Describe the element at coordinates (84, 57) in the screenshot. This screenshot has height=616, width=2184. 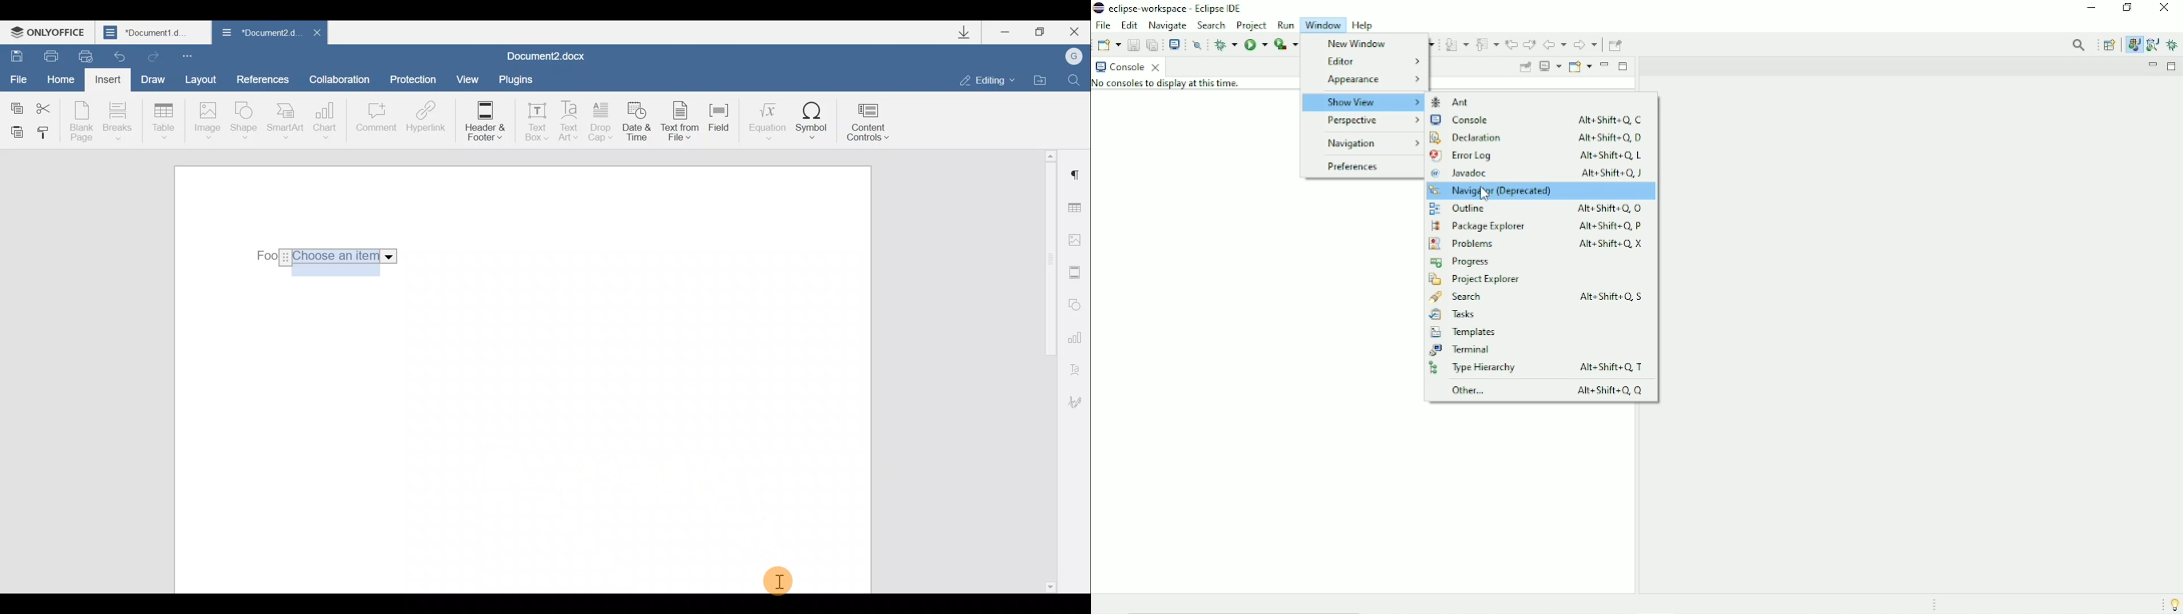
I see `Quick print` at that location.